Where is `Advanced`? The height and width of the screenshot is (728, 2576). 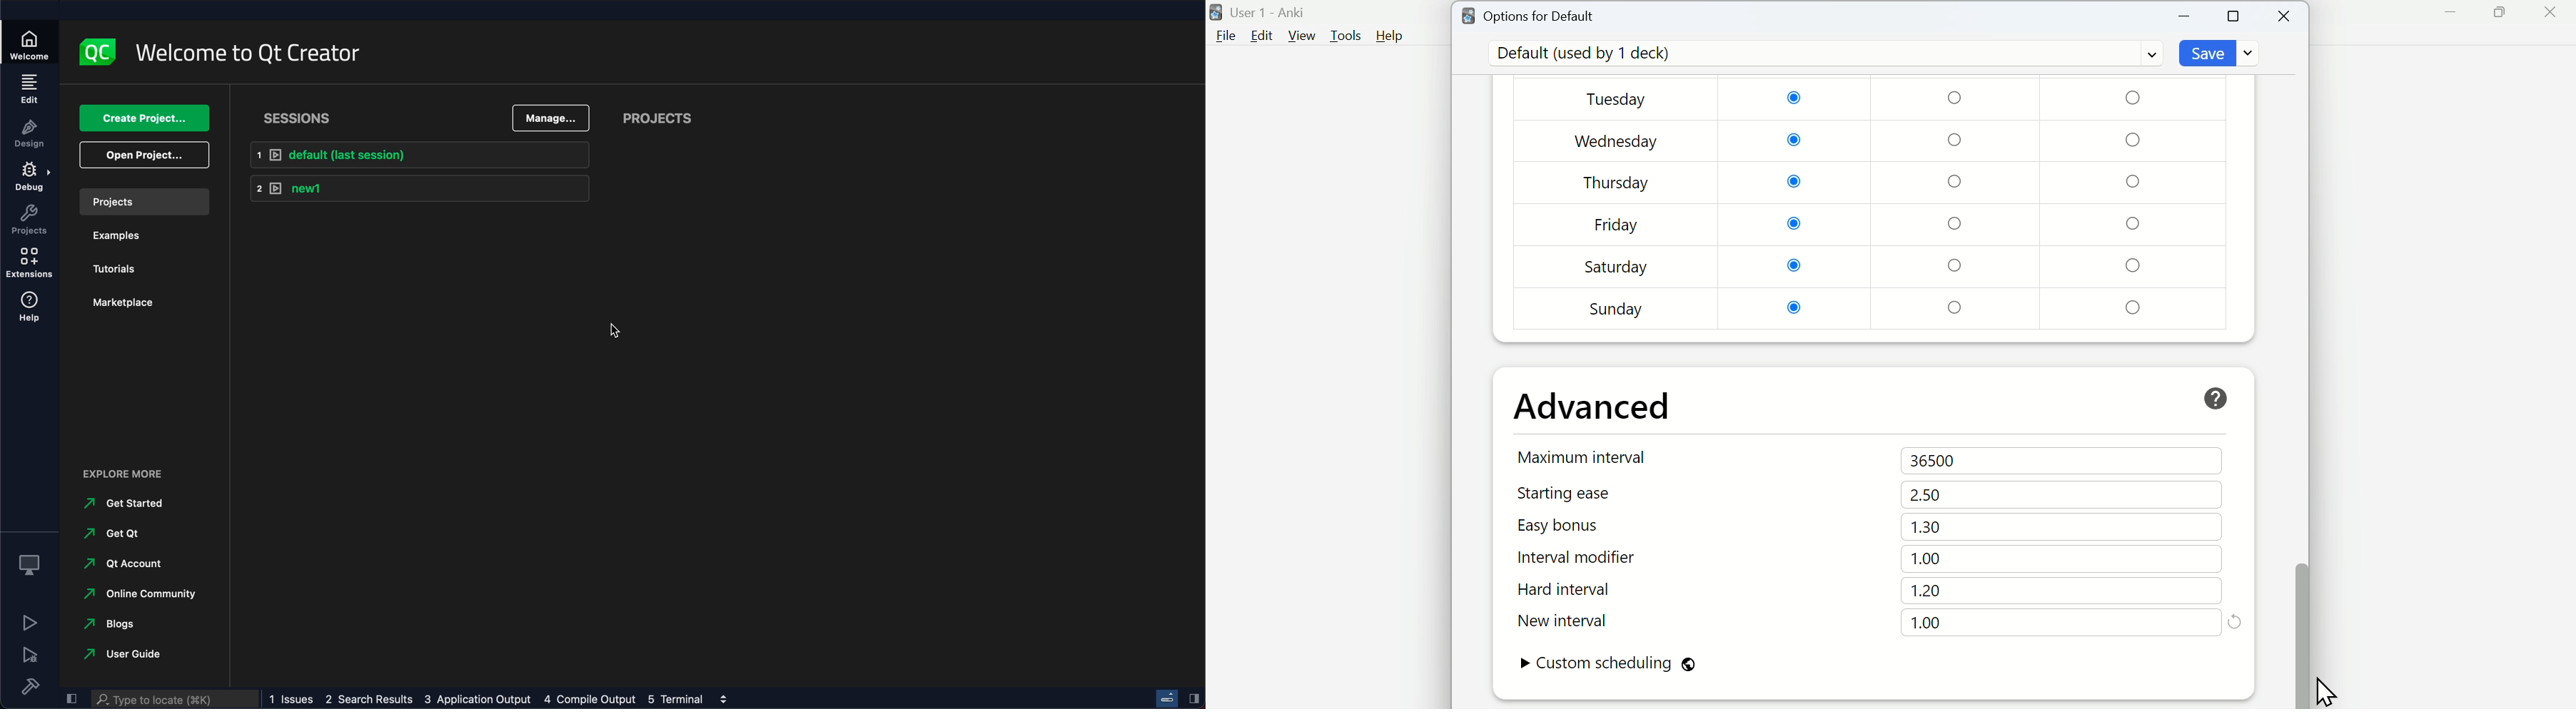 Advanced is located at coordinates (1593, 407).